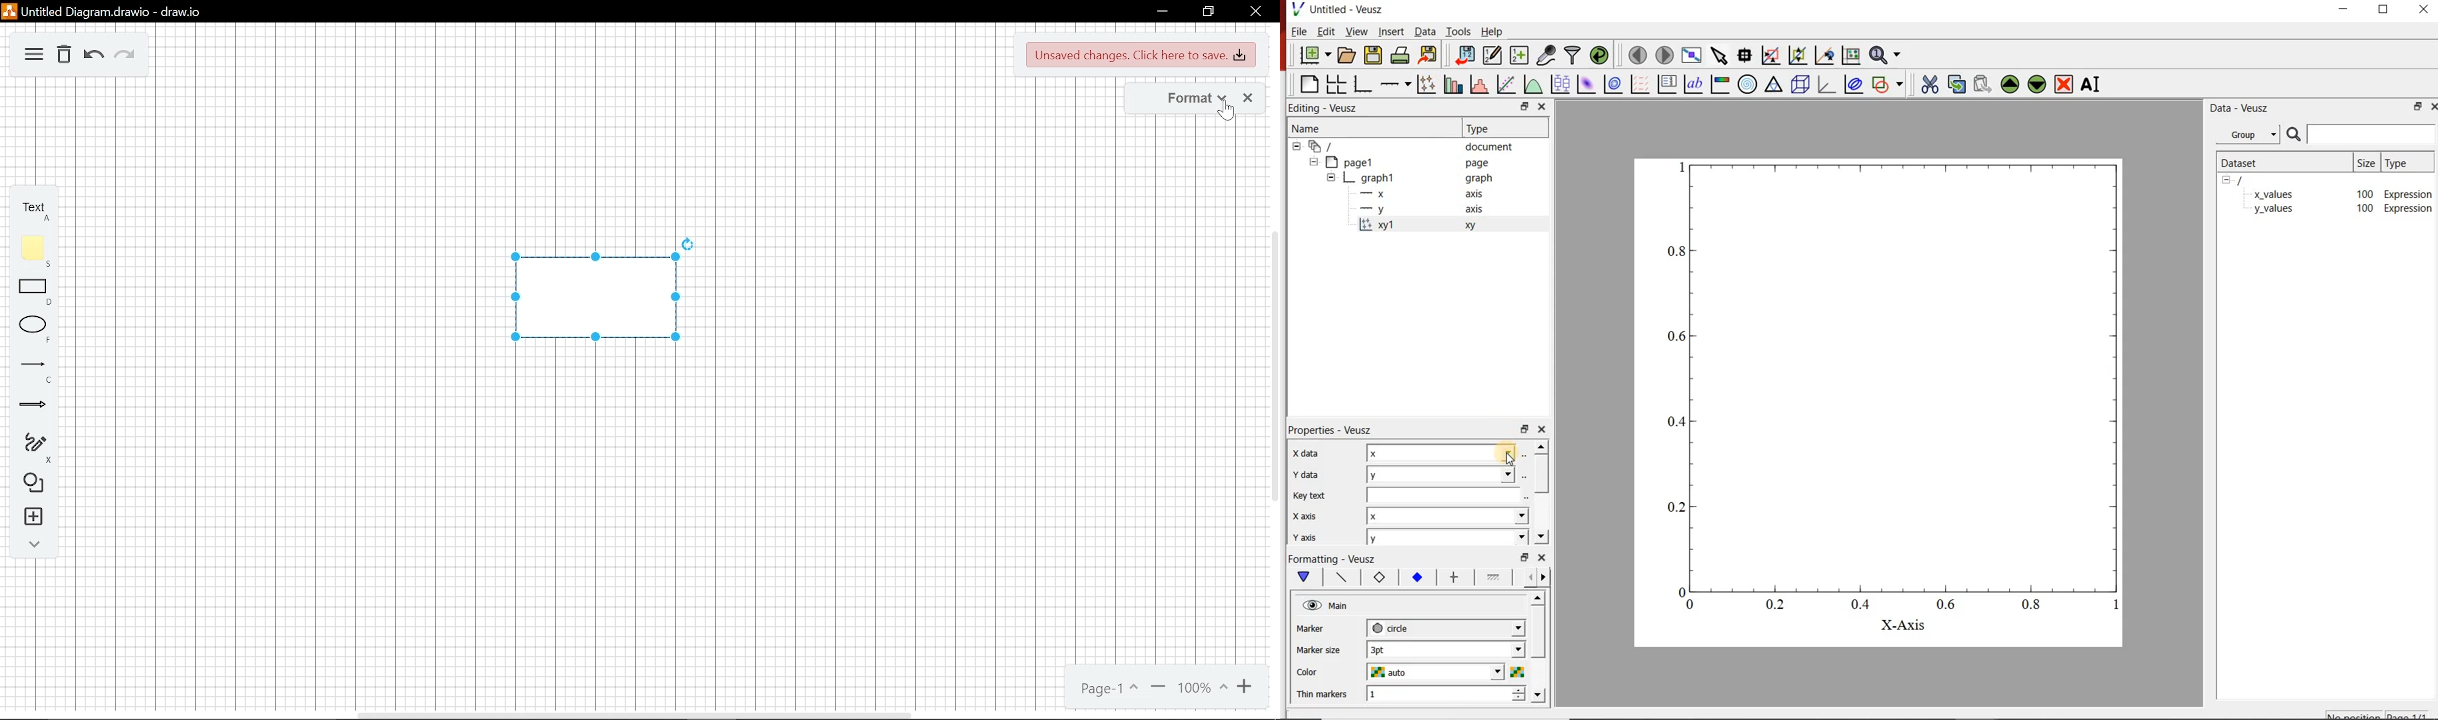  I want to click on Marker, so click(1310, 628).